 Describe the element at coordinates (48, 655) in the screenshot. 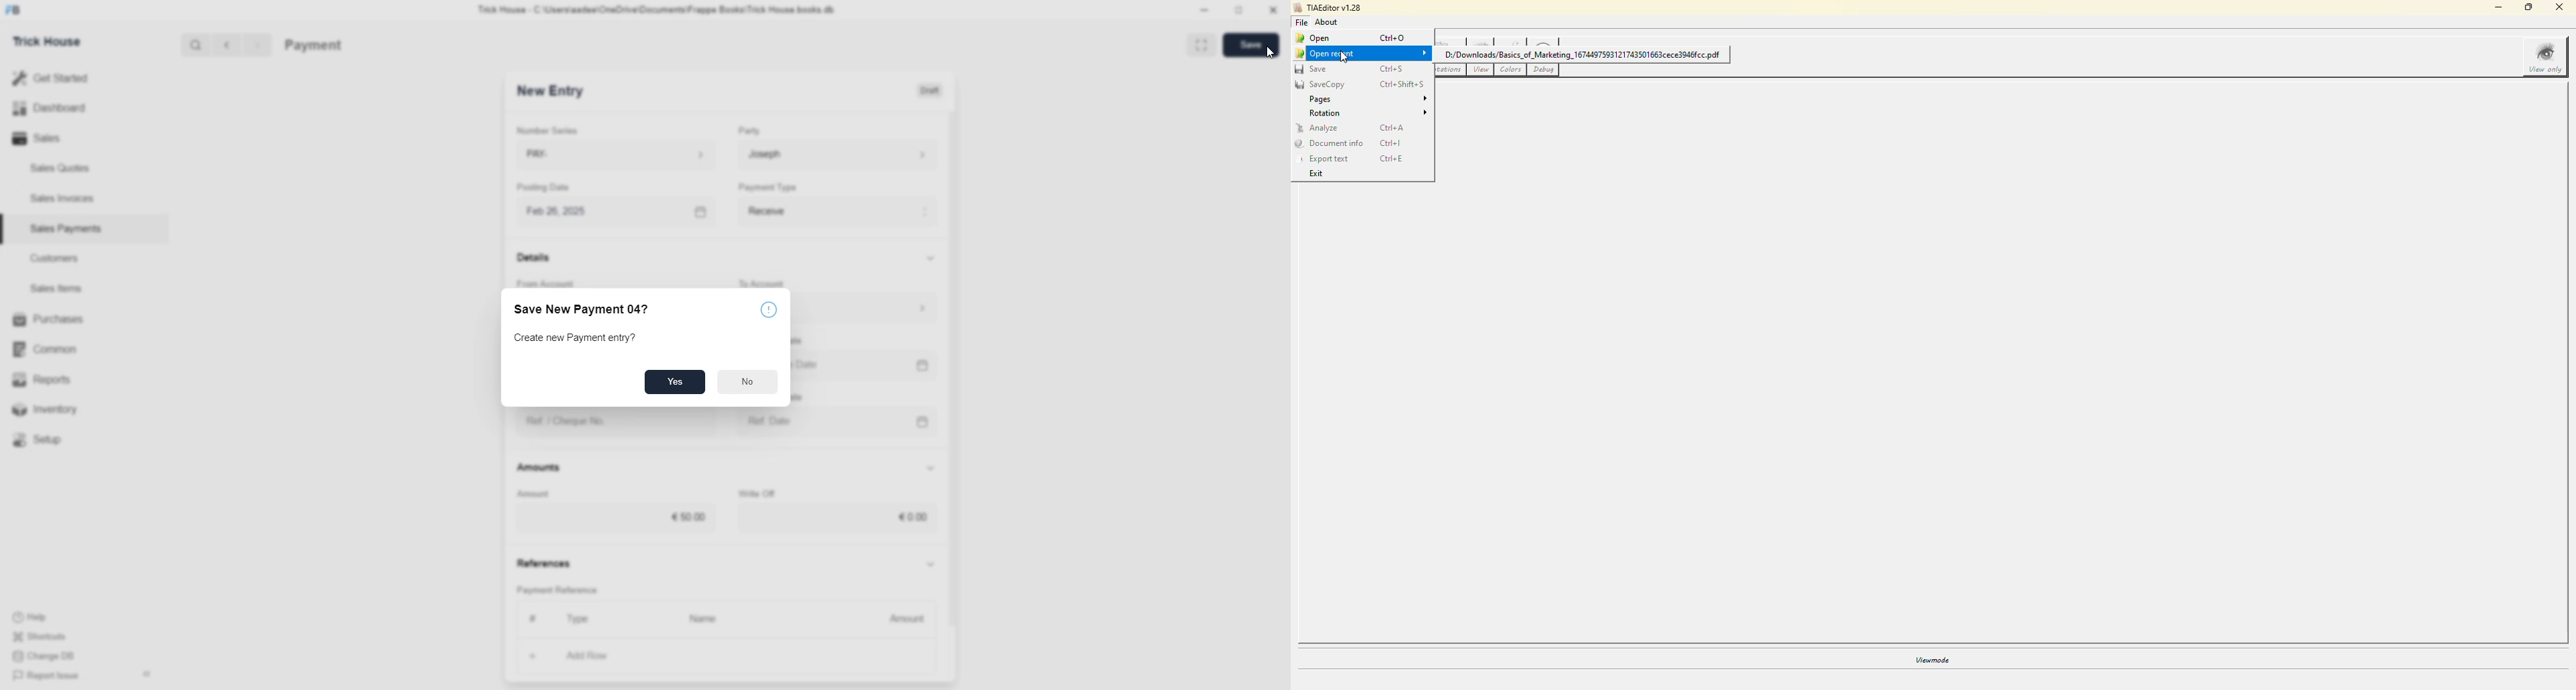

I see `Change DB` at that location.